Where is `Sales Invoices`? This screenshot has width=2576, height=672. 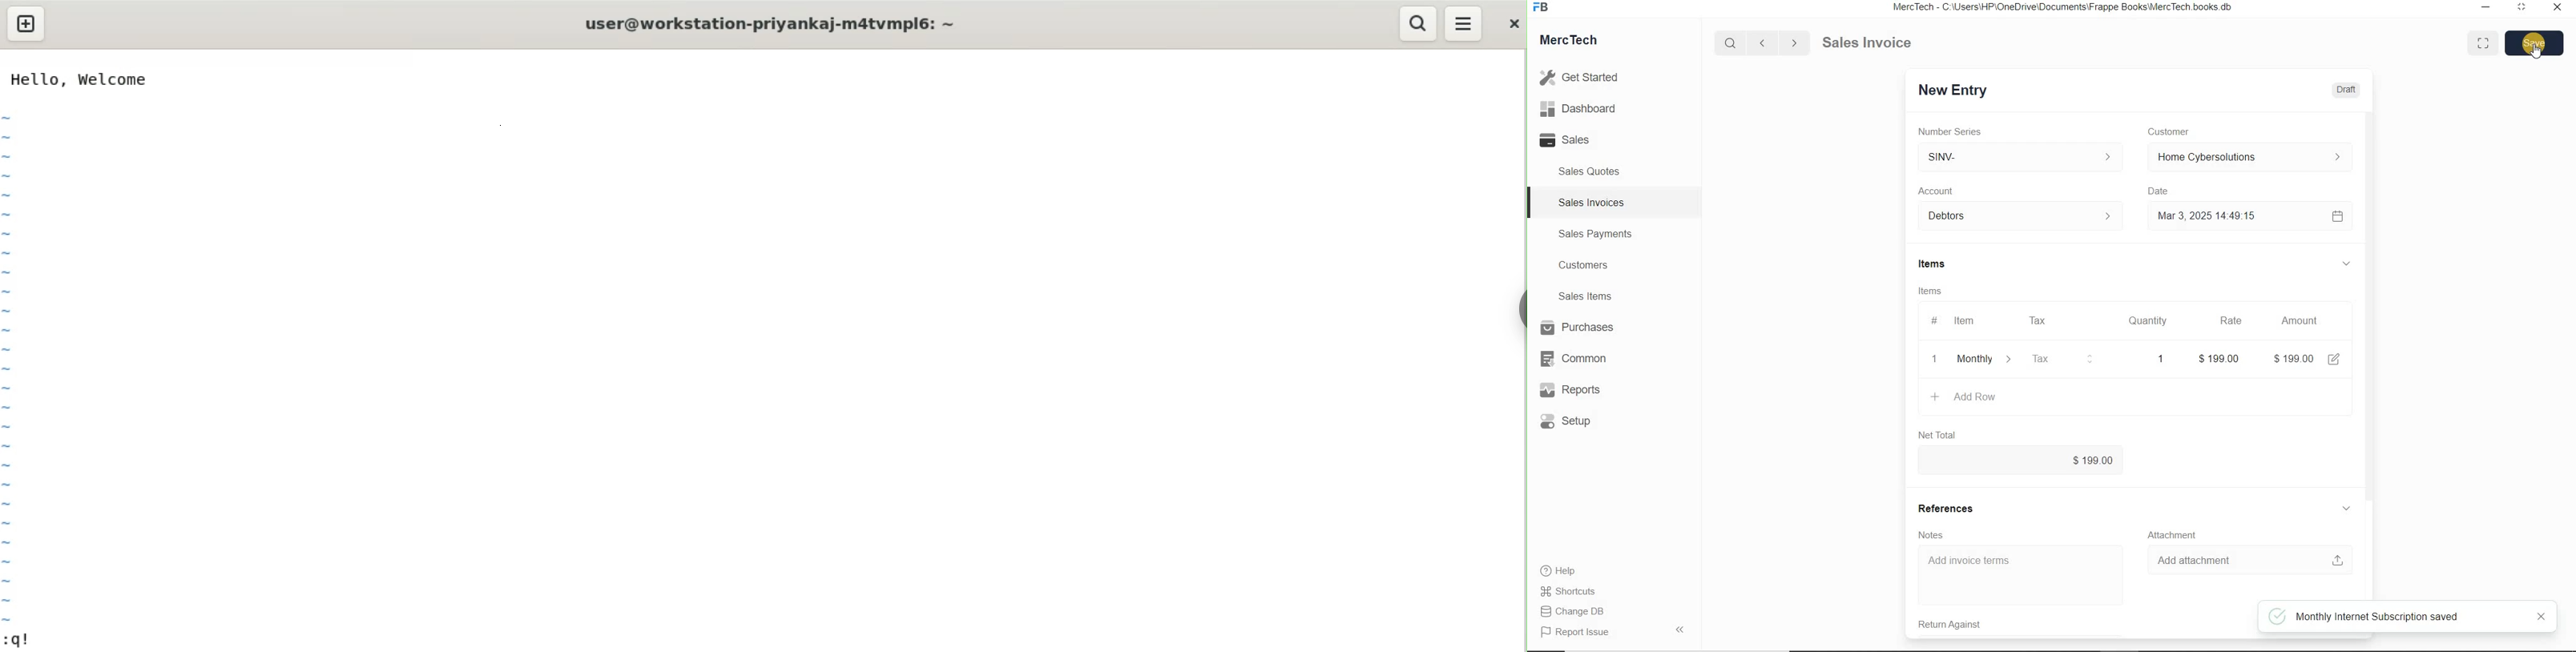 Sales Invoices is located at coordinates (1592, 202).